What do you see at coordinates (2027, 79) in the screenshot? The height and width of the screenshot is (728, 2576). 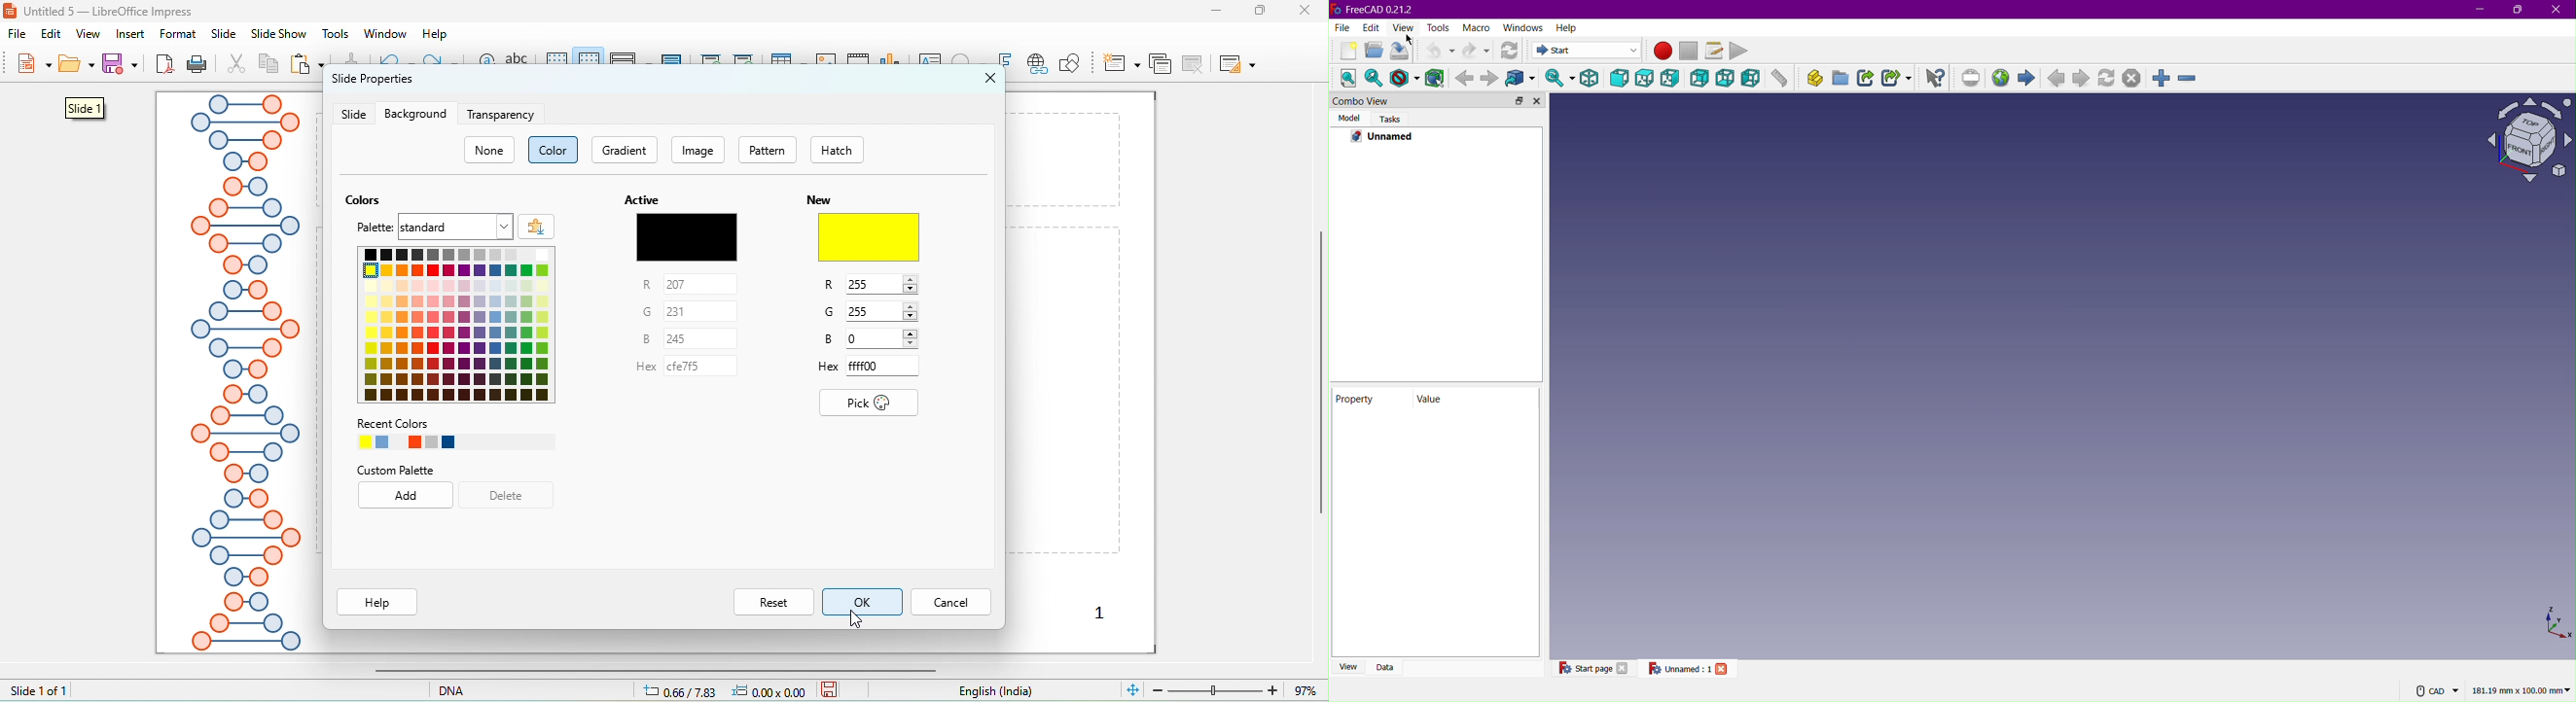 I see `Start page` at bounding box center [2027, 79].